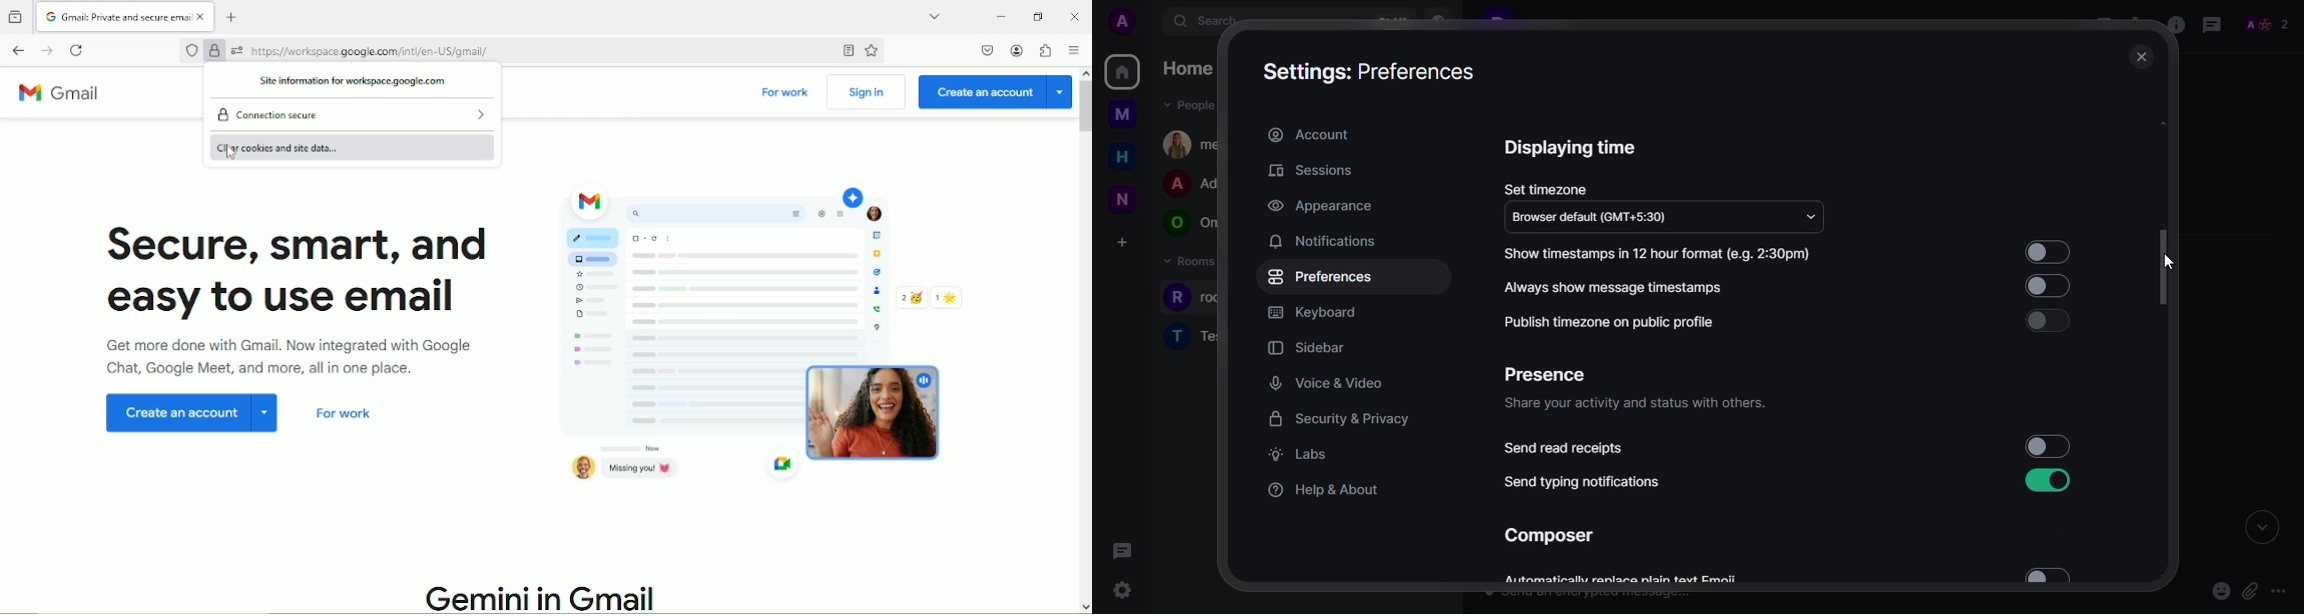 The image size is (2324, 616). Describe the element at coordinates (1603, 323) in the screenshot. I see `Publish timezone on public profile` at that location.